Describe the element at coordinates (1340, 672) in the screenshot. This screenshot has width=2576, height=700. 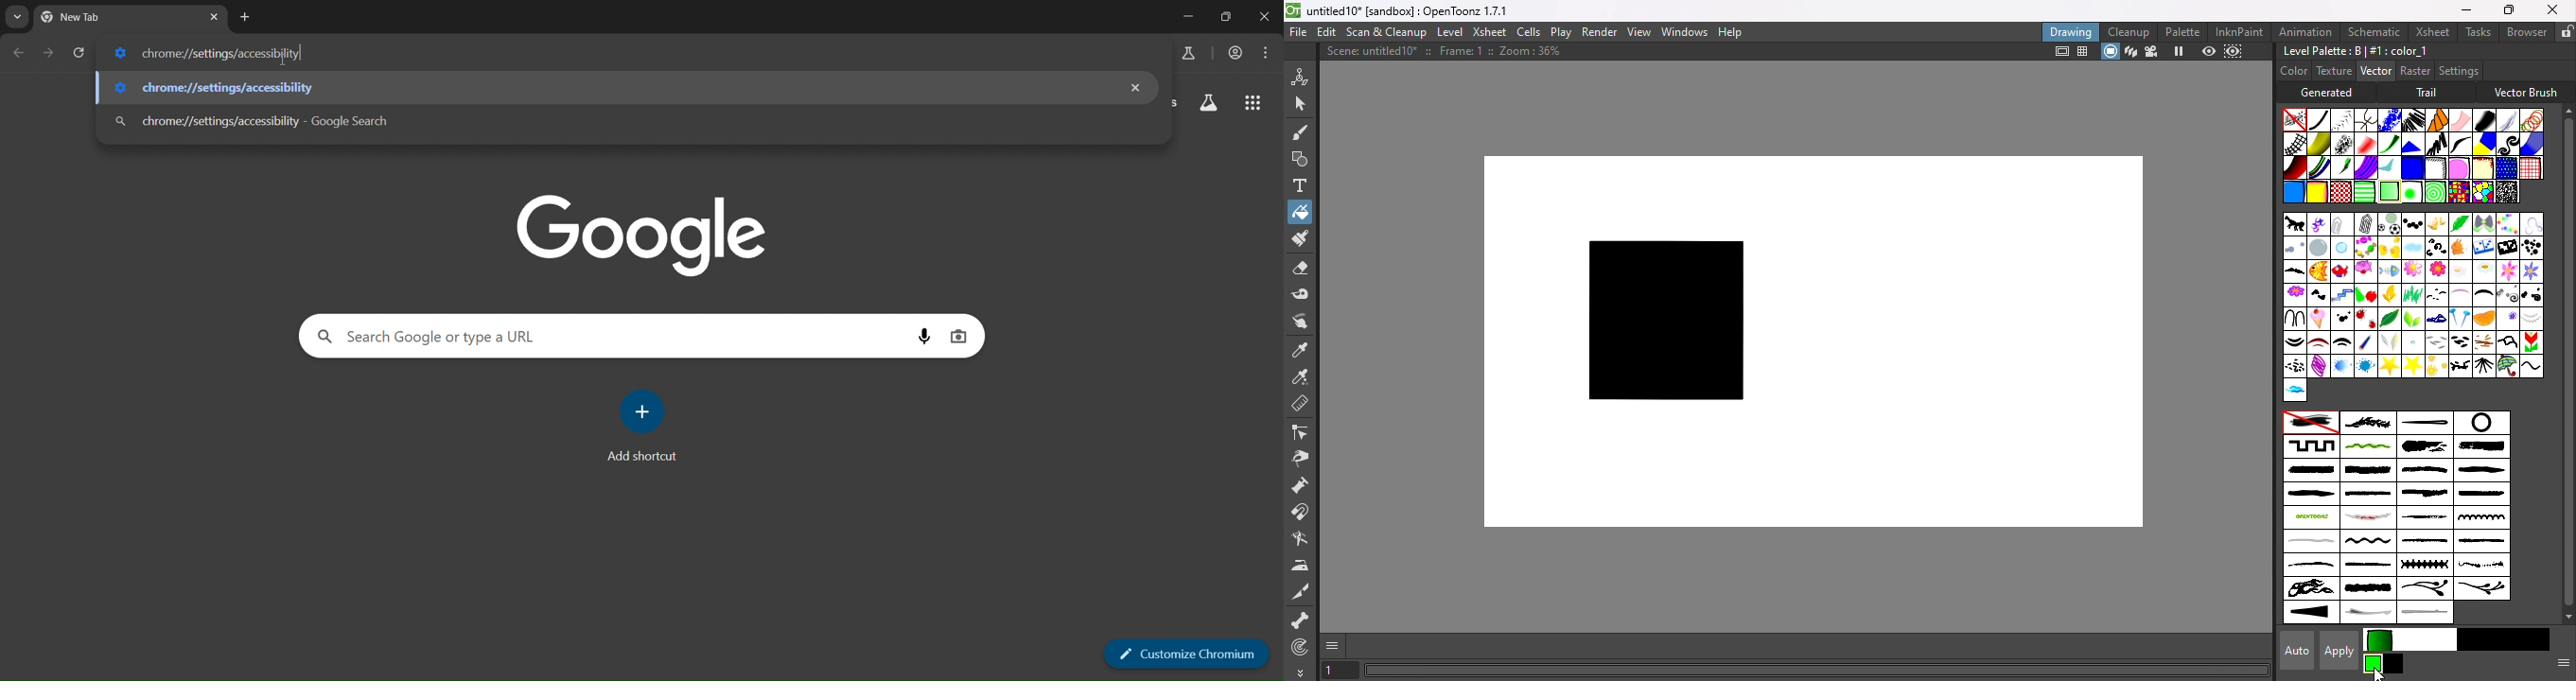
I see `Set the current frame` at that location.